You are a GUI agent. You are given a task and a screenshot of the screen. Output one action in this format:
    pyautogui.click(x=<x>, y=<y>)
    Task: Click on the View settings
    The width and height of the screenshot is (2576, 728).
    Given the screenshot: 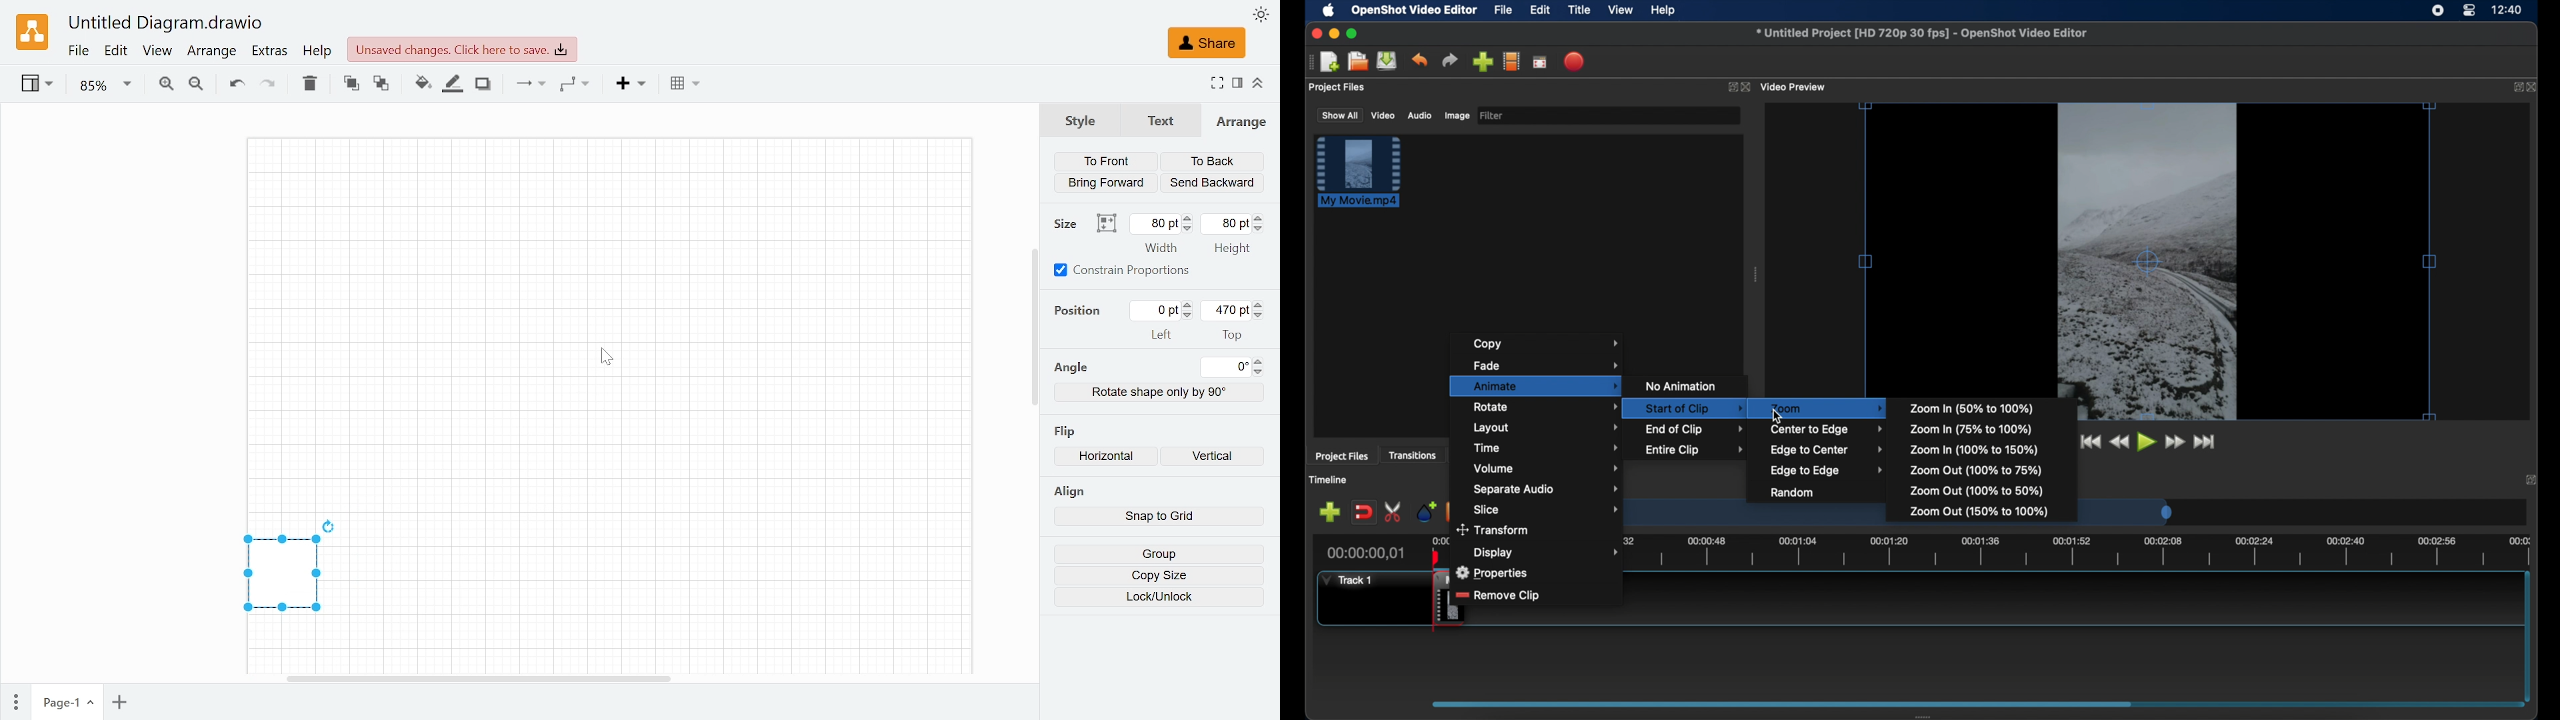 What is the action you would take?
    pyautogui.click(x=35, y=85)
    